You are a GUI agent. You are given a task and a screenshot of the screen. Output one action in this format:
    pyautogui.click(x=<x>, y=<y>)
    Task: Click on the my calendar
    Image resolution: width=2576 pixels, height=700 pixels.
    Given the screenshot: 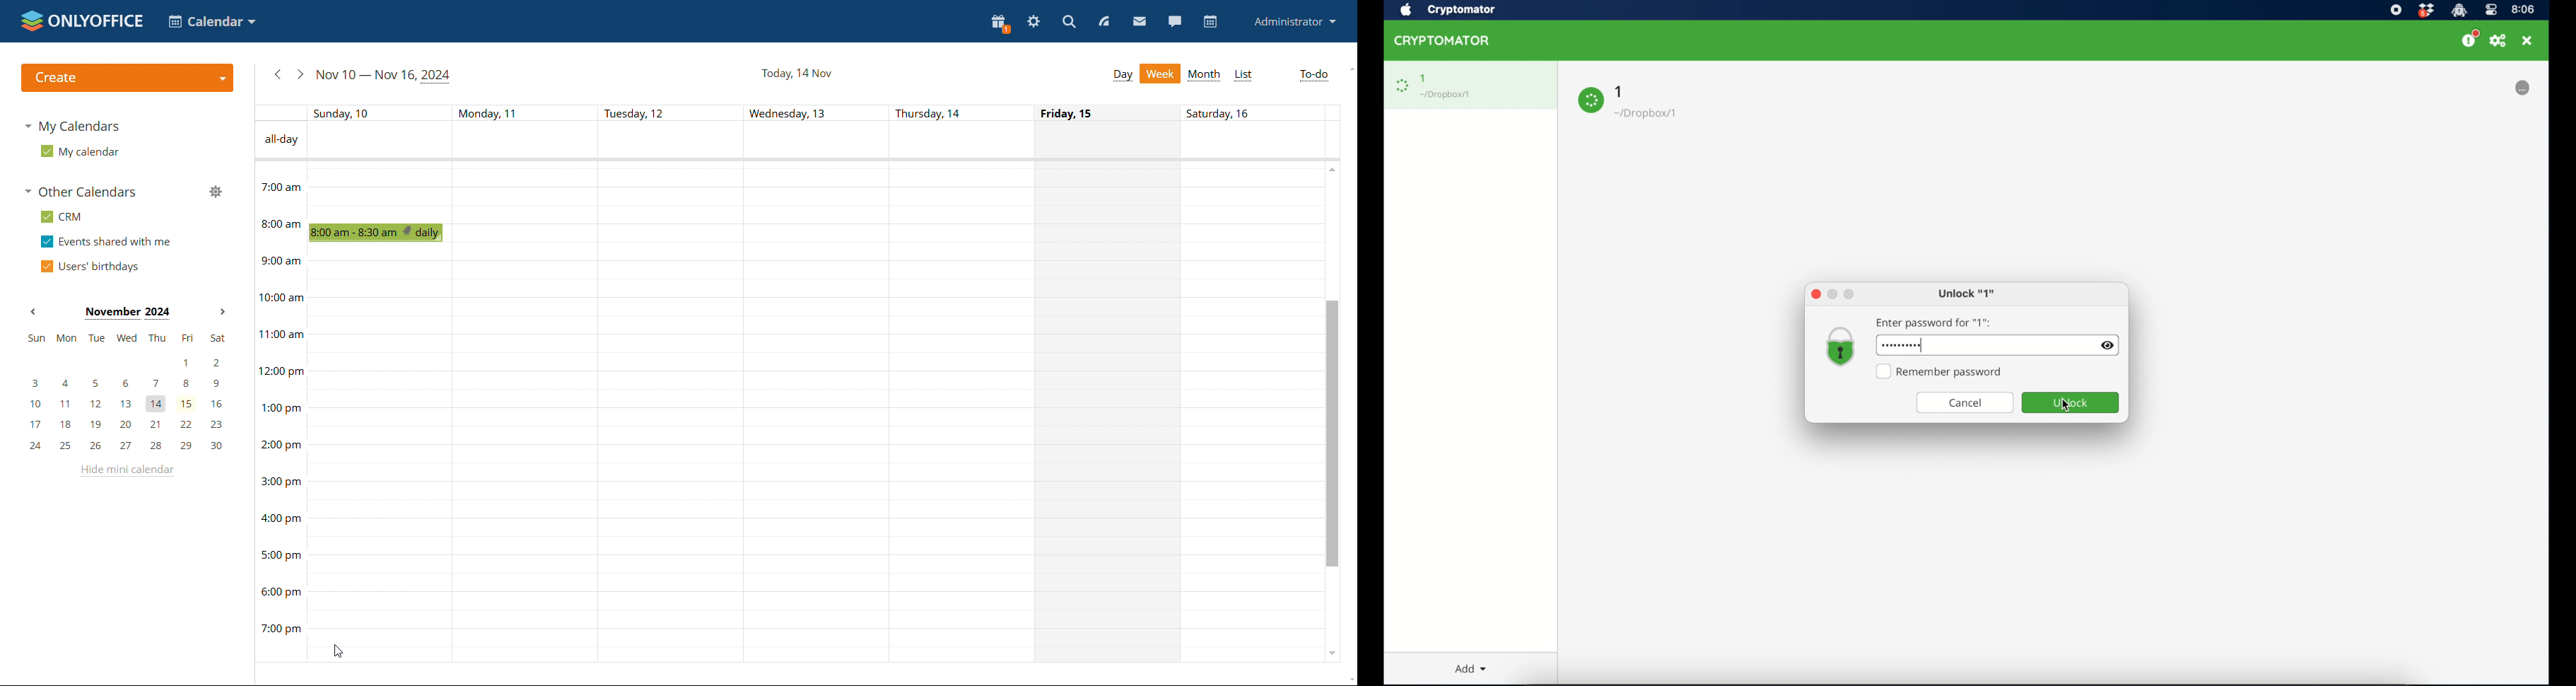 What is the action you would take?
    pyautogui.click(x=78, y=151)
    